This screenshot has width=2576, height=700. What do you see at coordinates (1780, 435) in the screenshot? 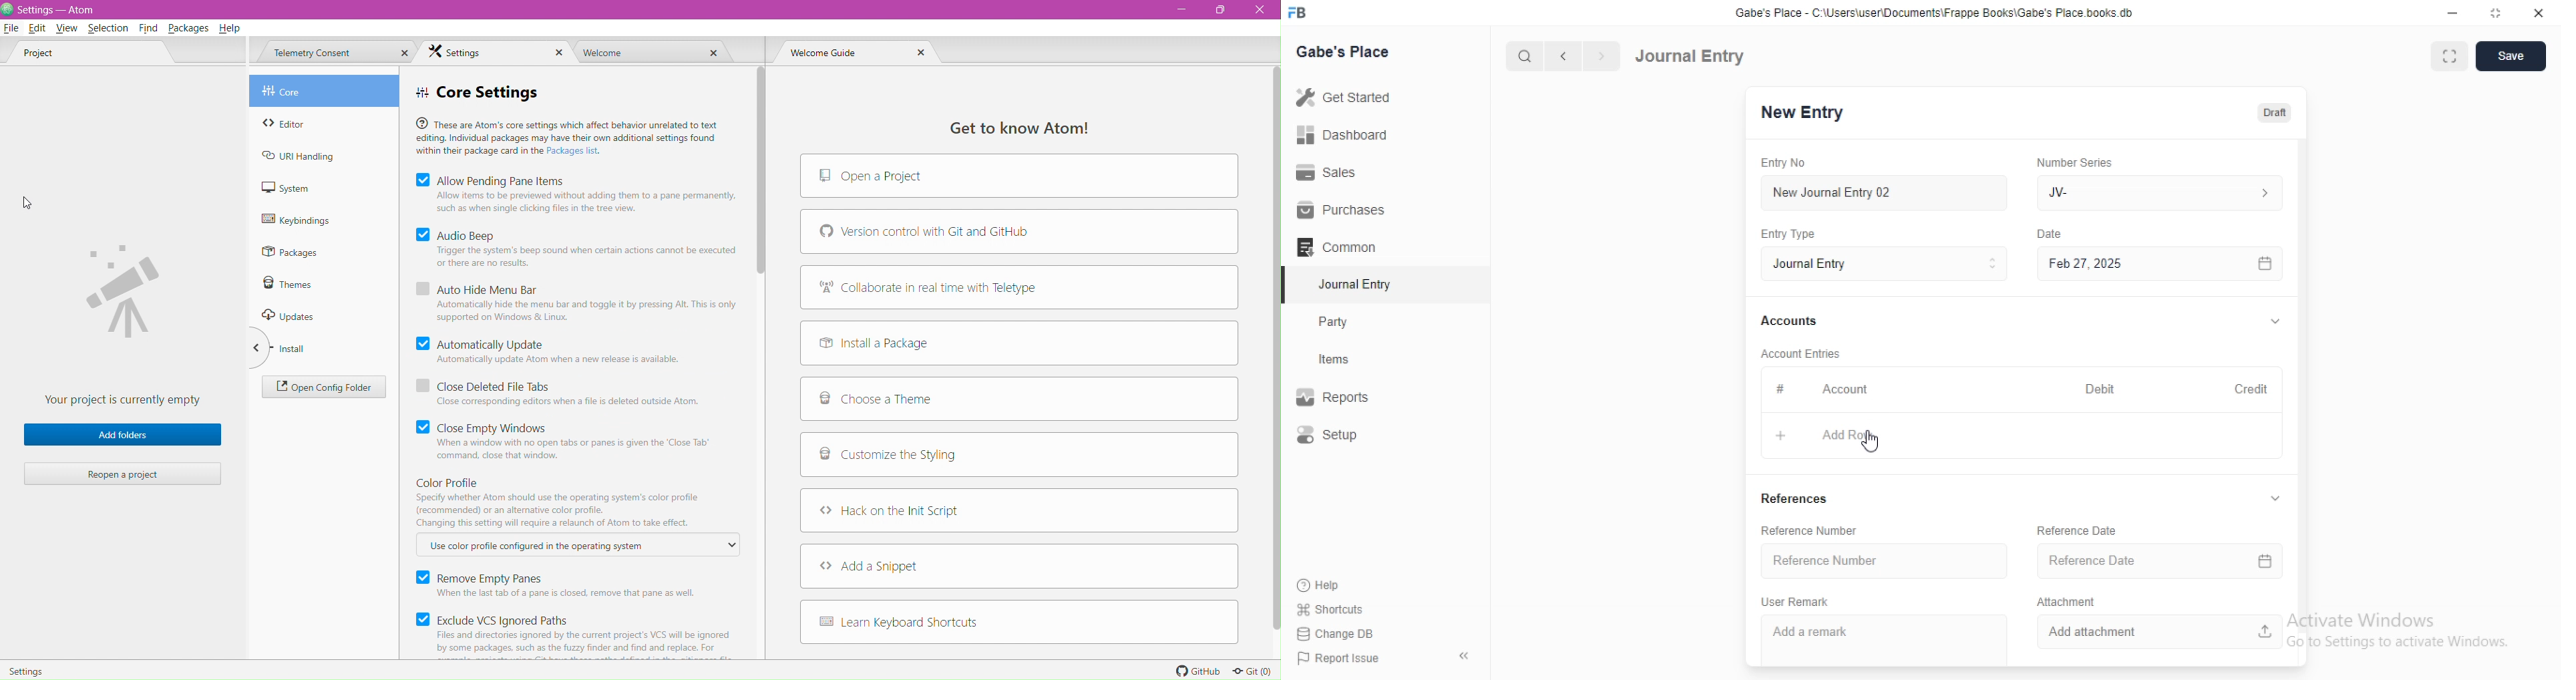
I see `Add` at bounding box center [1780, 435].